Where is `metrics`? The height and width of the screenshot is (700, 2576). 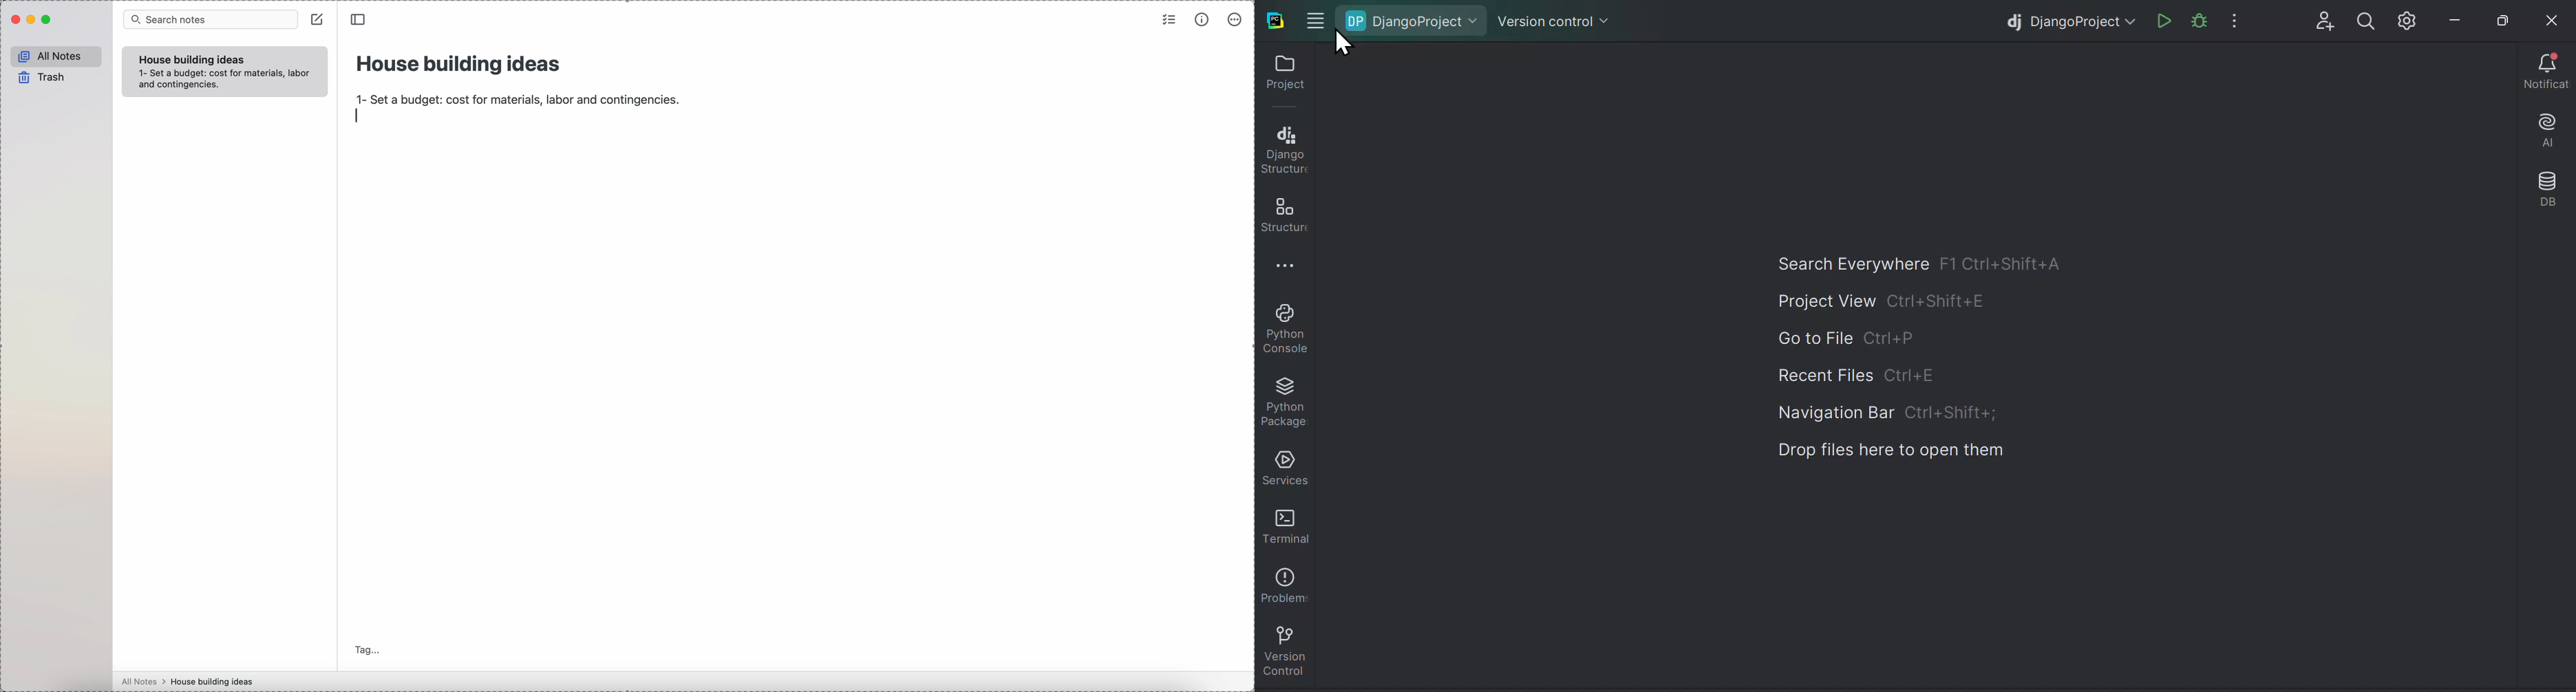
metrics is located at coordinates (1201, 21).